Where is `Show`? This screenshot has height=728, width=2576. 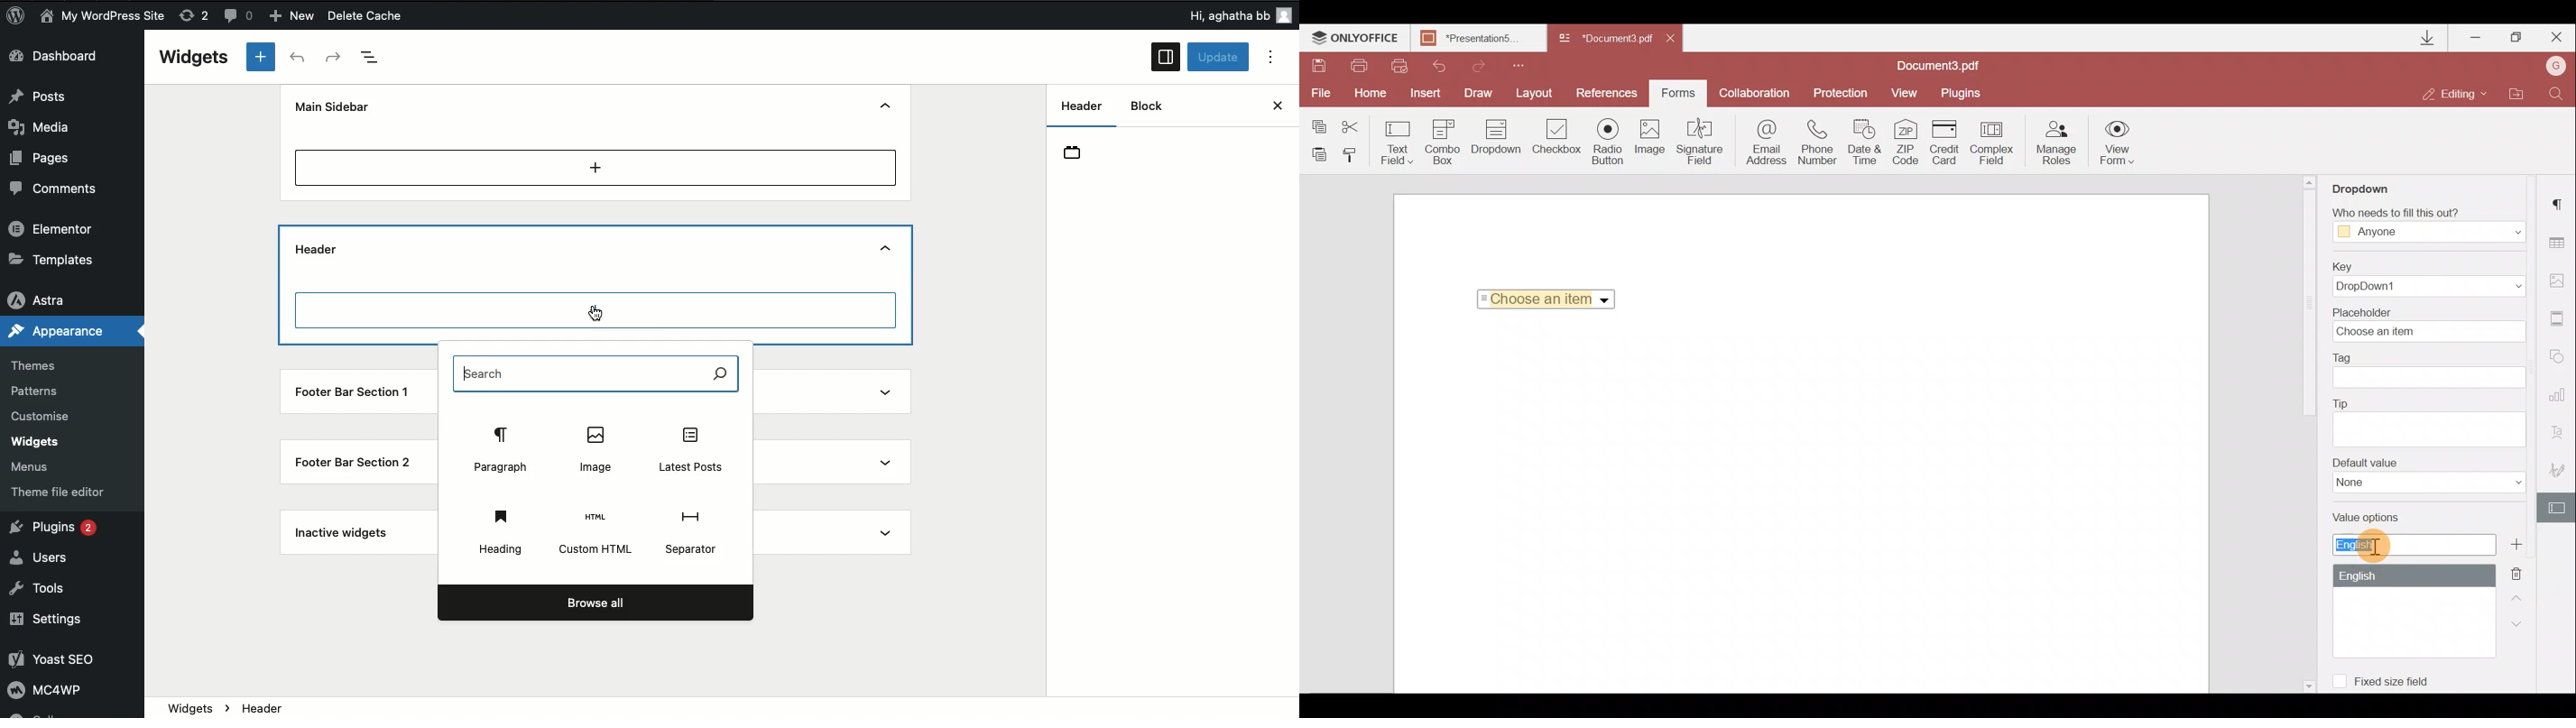 Show is located at coordinates (891, 393).